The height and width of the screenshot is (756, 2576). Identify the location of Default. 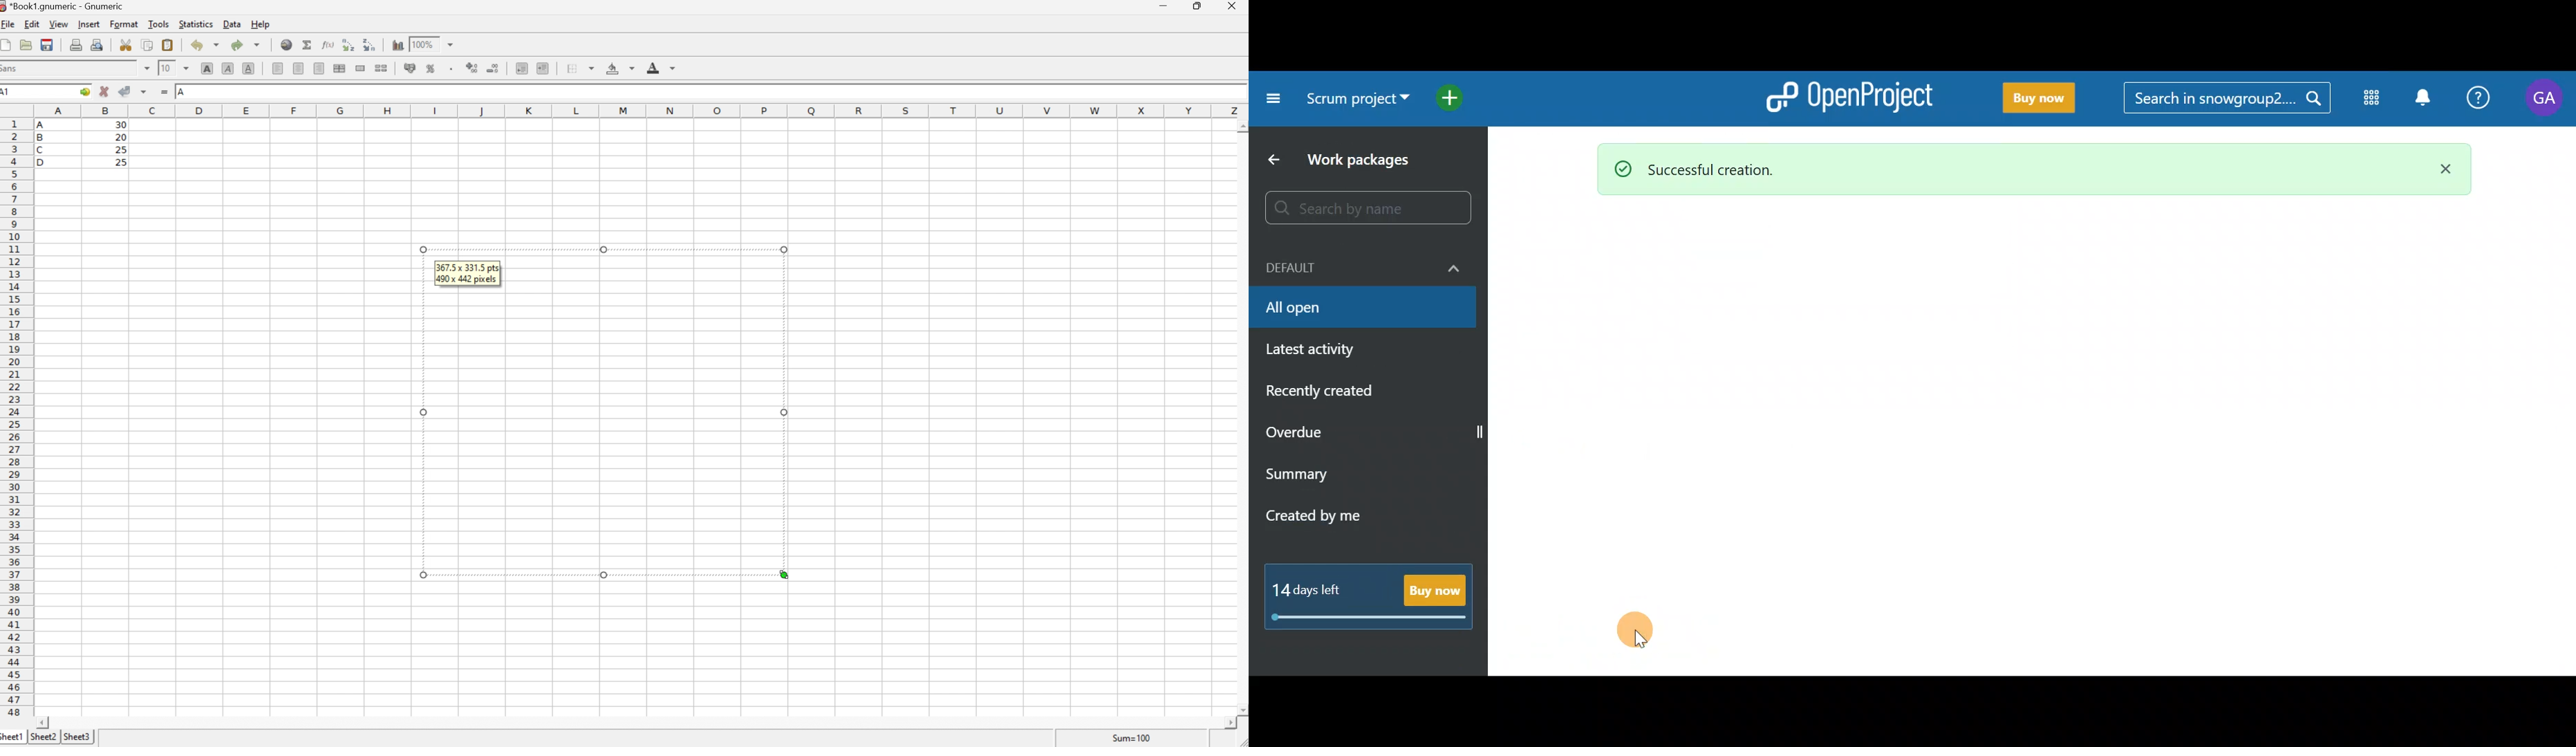
(1360, 265).